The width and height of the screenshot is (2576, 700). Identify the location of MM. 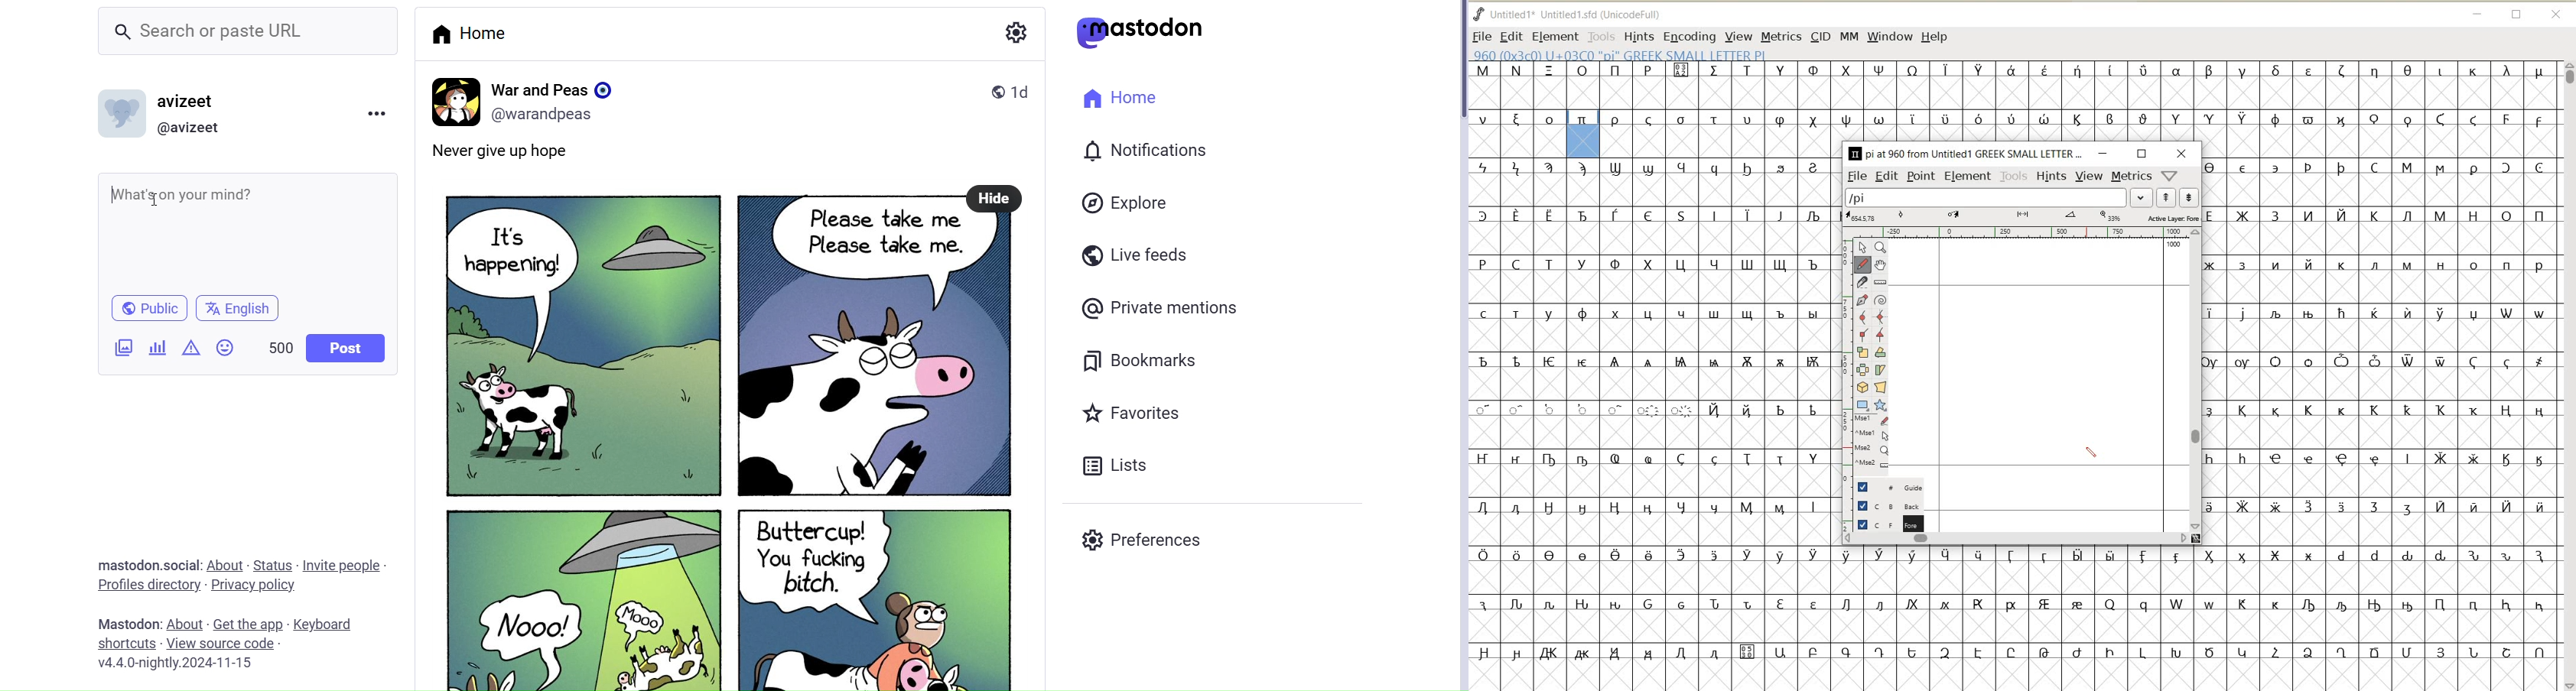
(1849, 36).